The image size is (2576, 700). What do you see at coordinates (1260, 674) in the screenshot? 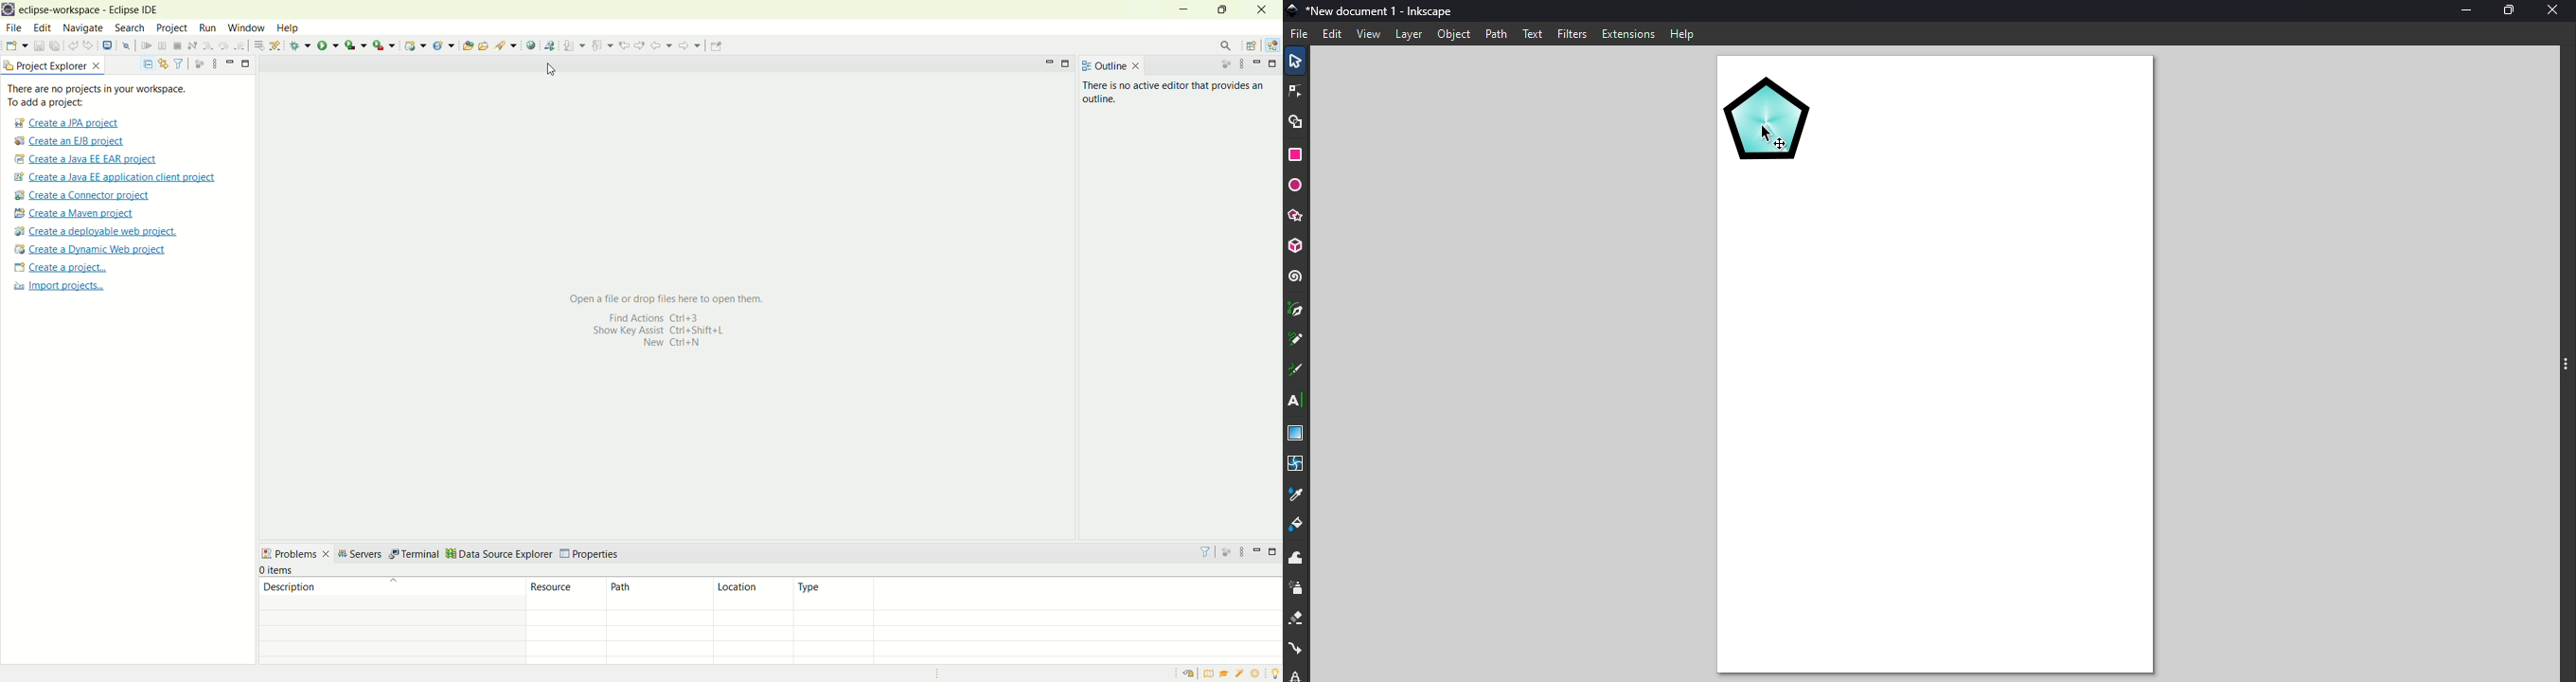
I see `what's new` at bounding box center [1260, 674].